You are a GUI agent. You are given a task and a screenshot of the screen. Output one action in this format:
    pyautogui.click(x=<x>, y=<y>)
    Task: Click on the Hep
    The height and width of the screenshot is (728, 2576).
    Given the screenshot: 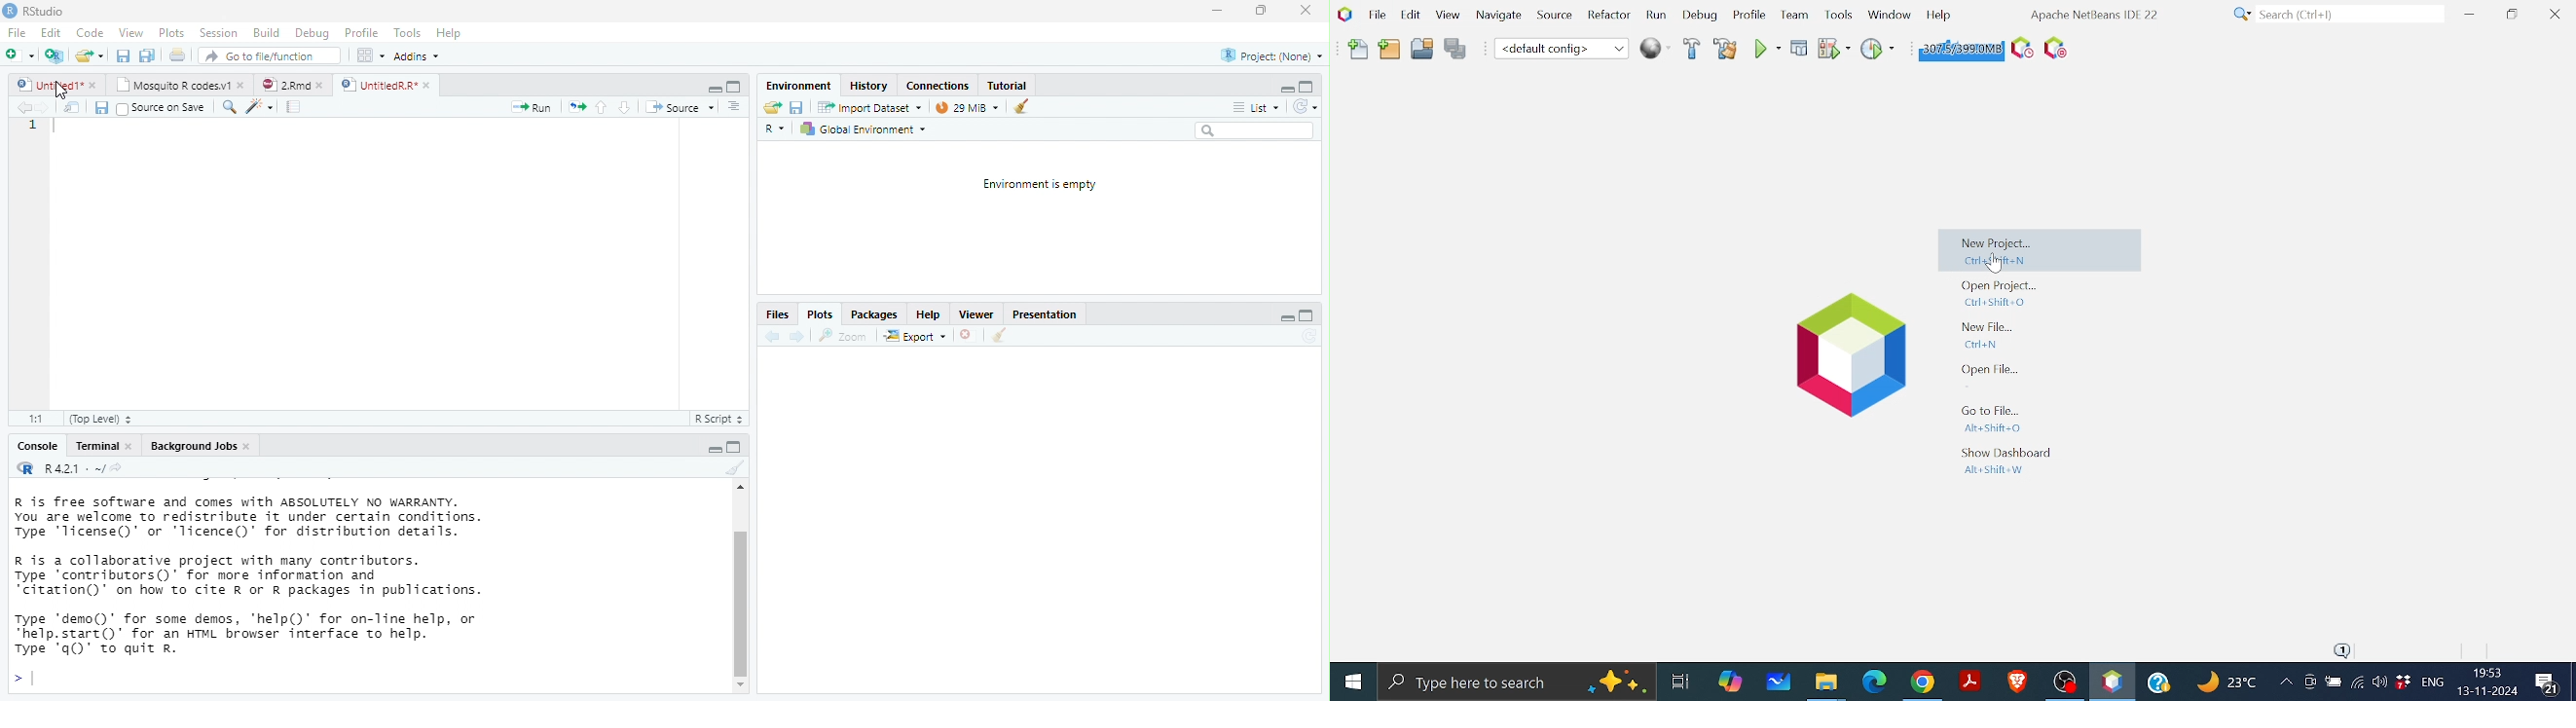 What is the action you would take?
    pyautogui.click(x=448, y=33)
    